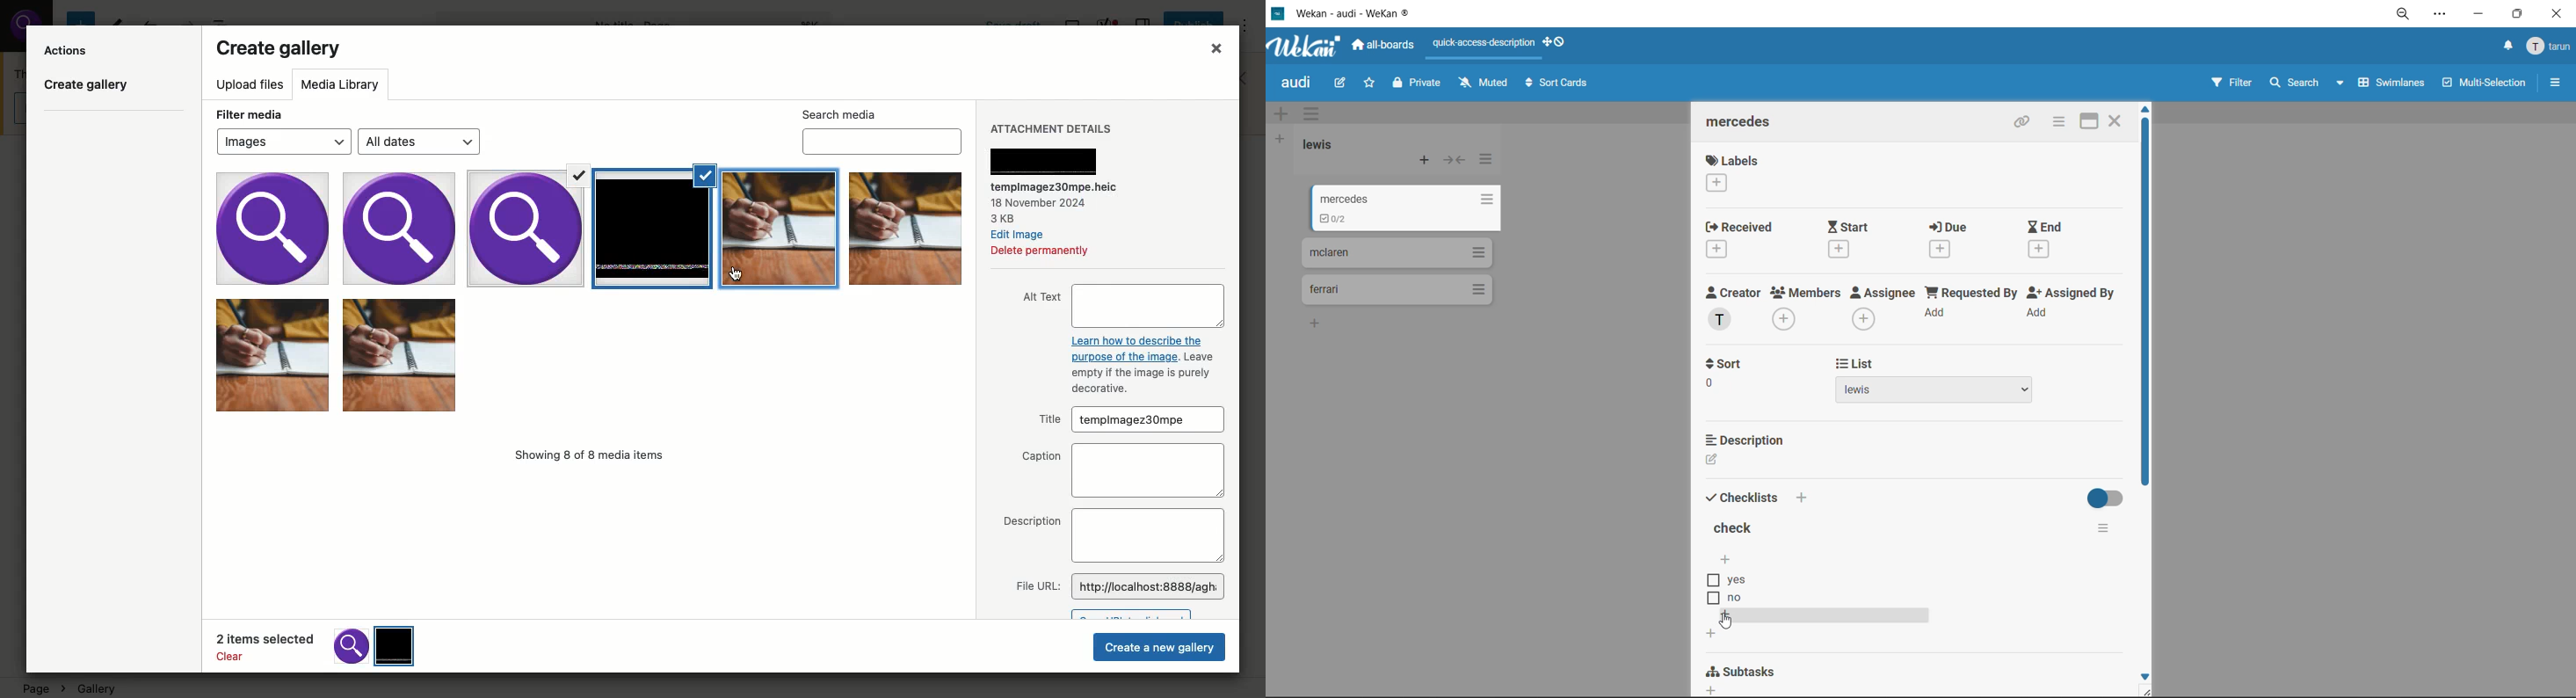 The width and height of the screenshot is (2576, 700). What do you see at coordinates (1160, 648) in the screenshot?
I see `Create new gallery` at bounding box center [1160, 648].